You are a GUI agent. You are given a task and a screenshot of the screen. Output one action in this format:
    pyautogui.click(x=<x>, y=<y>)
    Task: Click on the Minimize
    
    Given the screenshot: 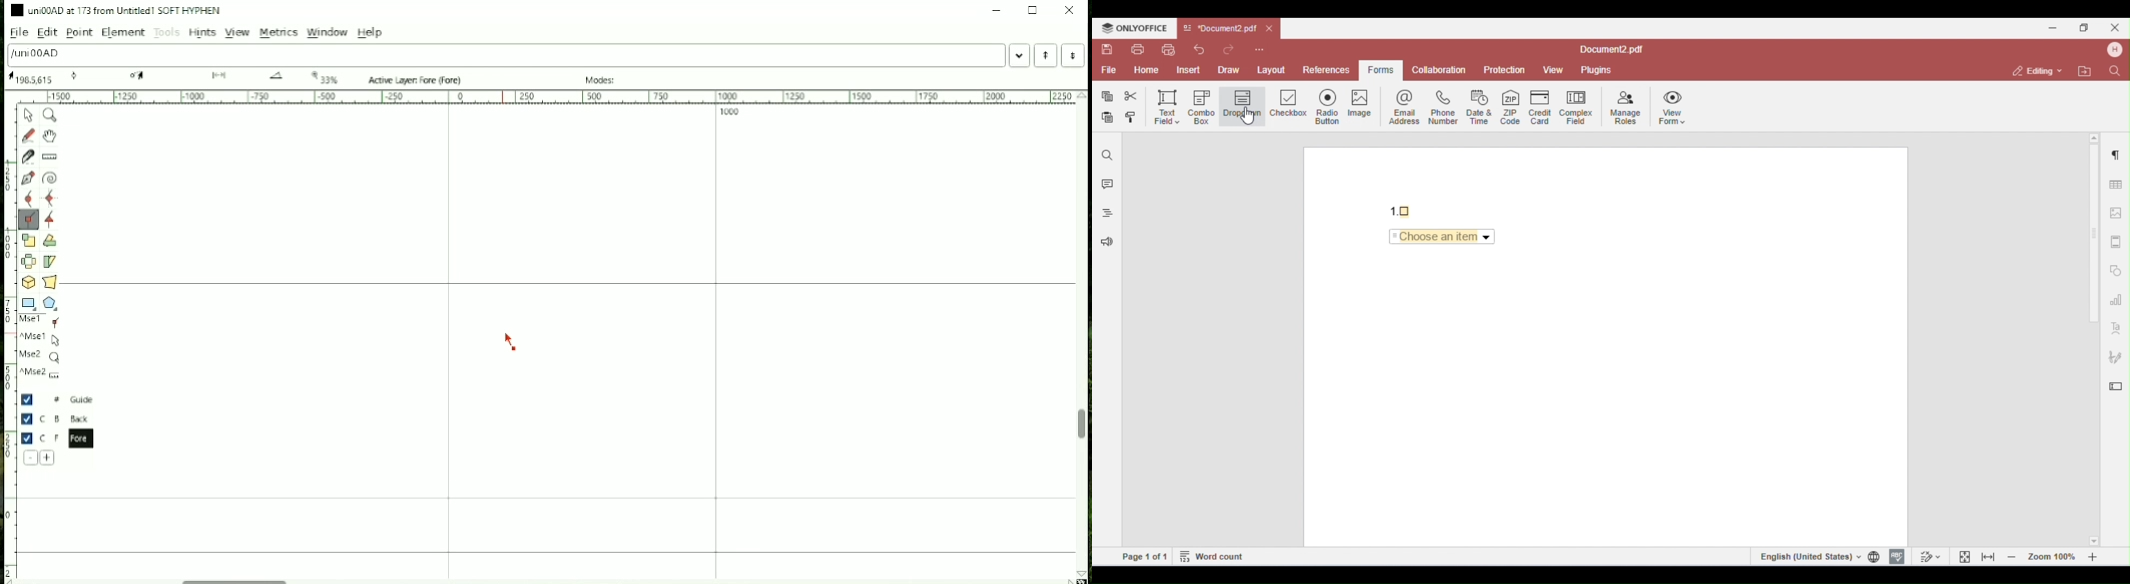 What is the action you would take?
    pyautogui.click(x=995, y=10)
    